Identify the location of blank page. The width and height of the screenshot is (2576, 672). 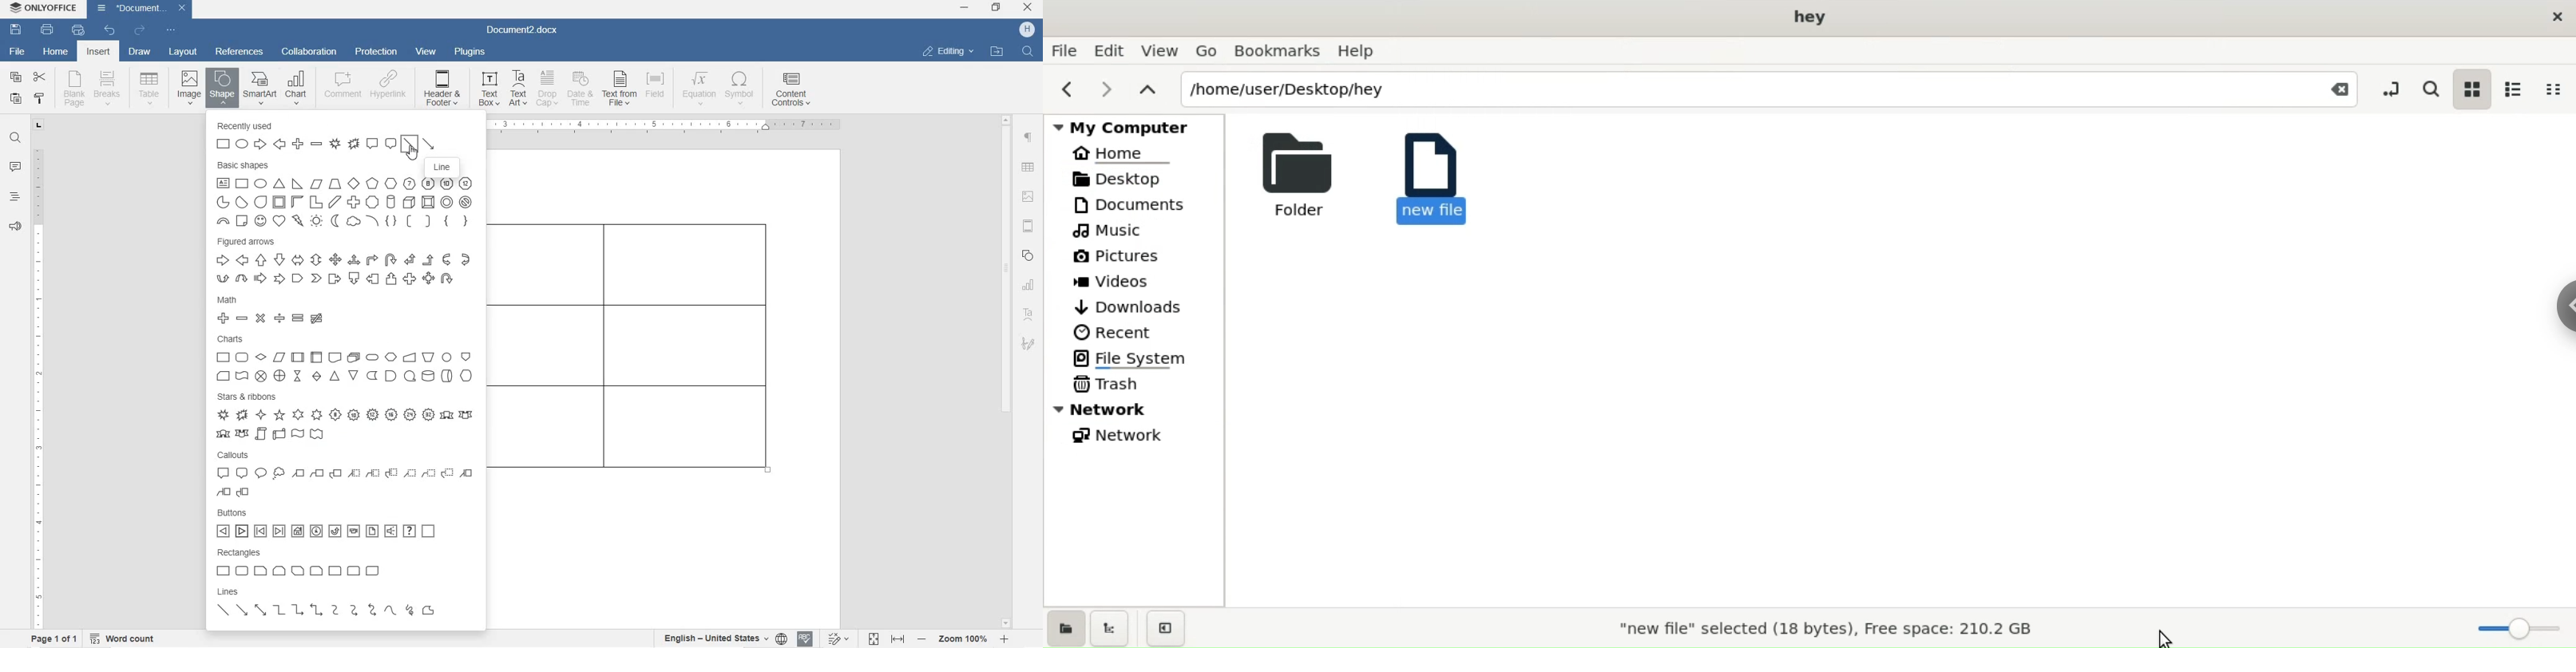
(73, 90).